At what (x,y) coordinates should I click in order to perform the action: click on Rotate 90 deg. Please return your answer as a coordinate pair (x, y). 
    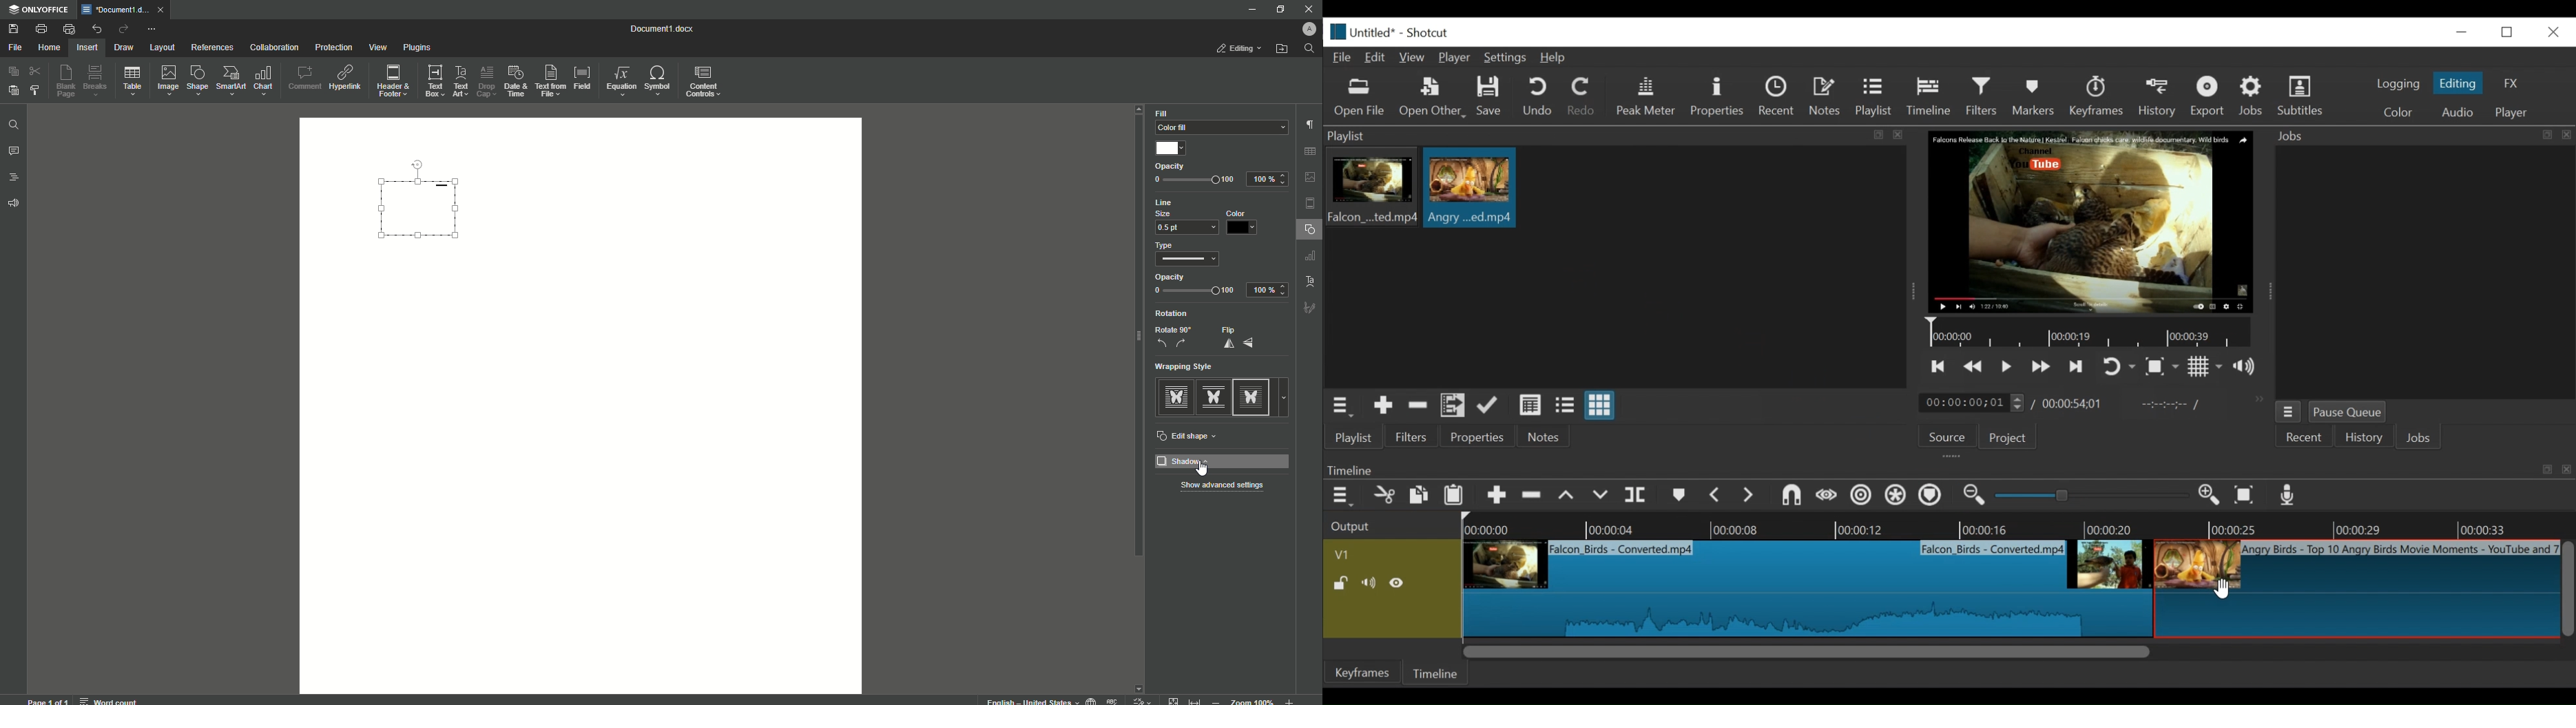
    Looking at the image, I should click on (1173, 337).